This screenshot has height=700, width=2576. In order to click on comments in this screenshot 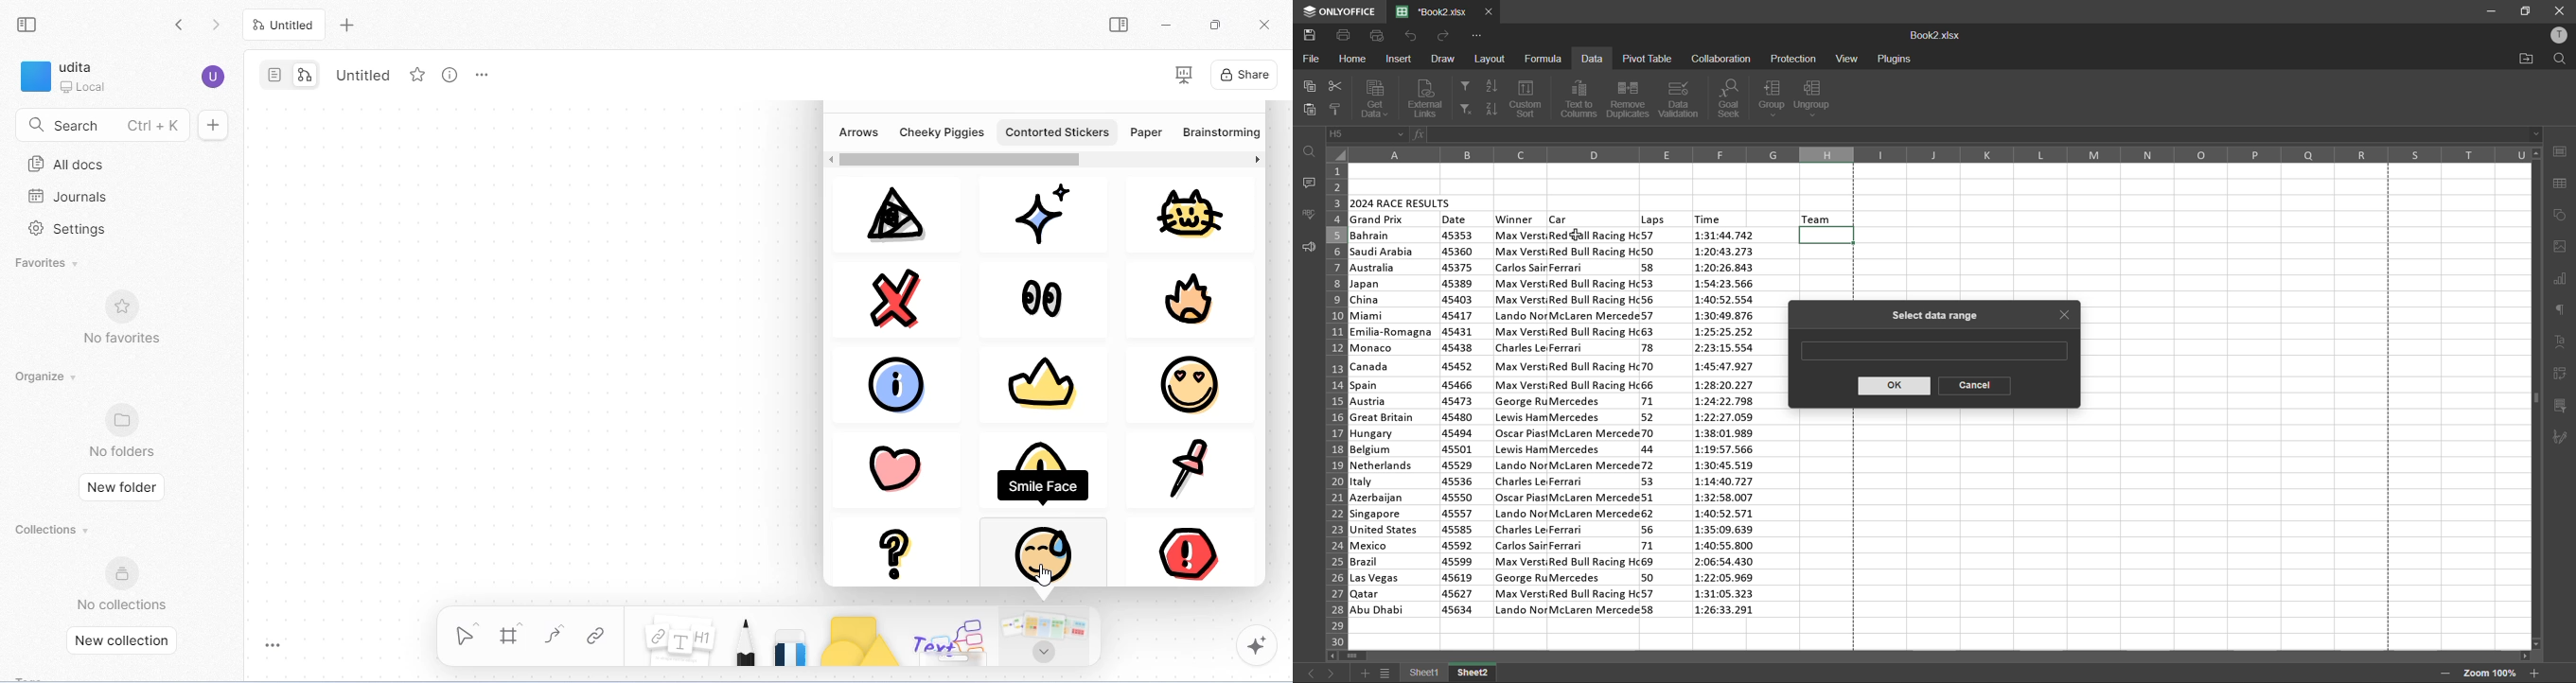, I will do `click(1306, 182)`.